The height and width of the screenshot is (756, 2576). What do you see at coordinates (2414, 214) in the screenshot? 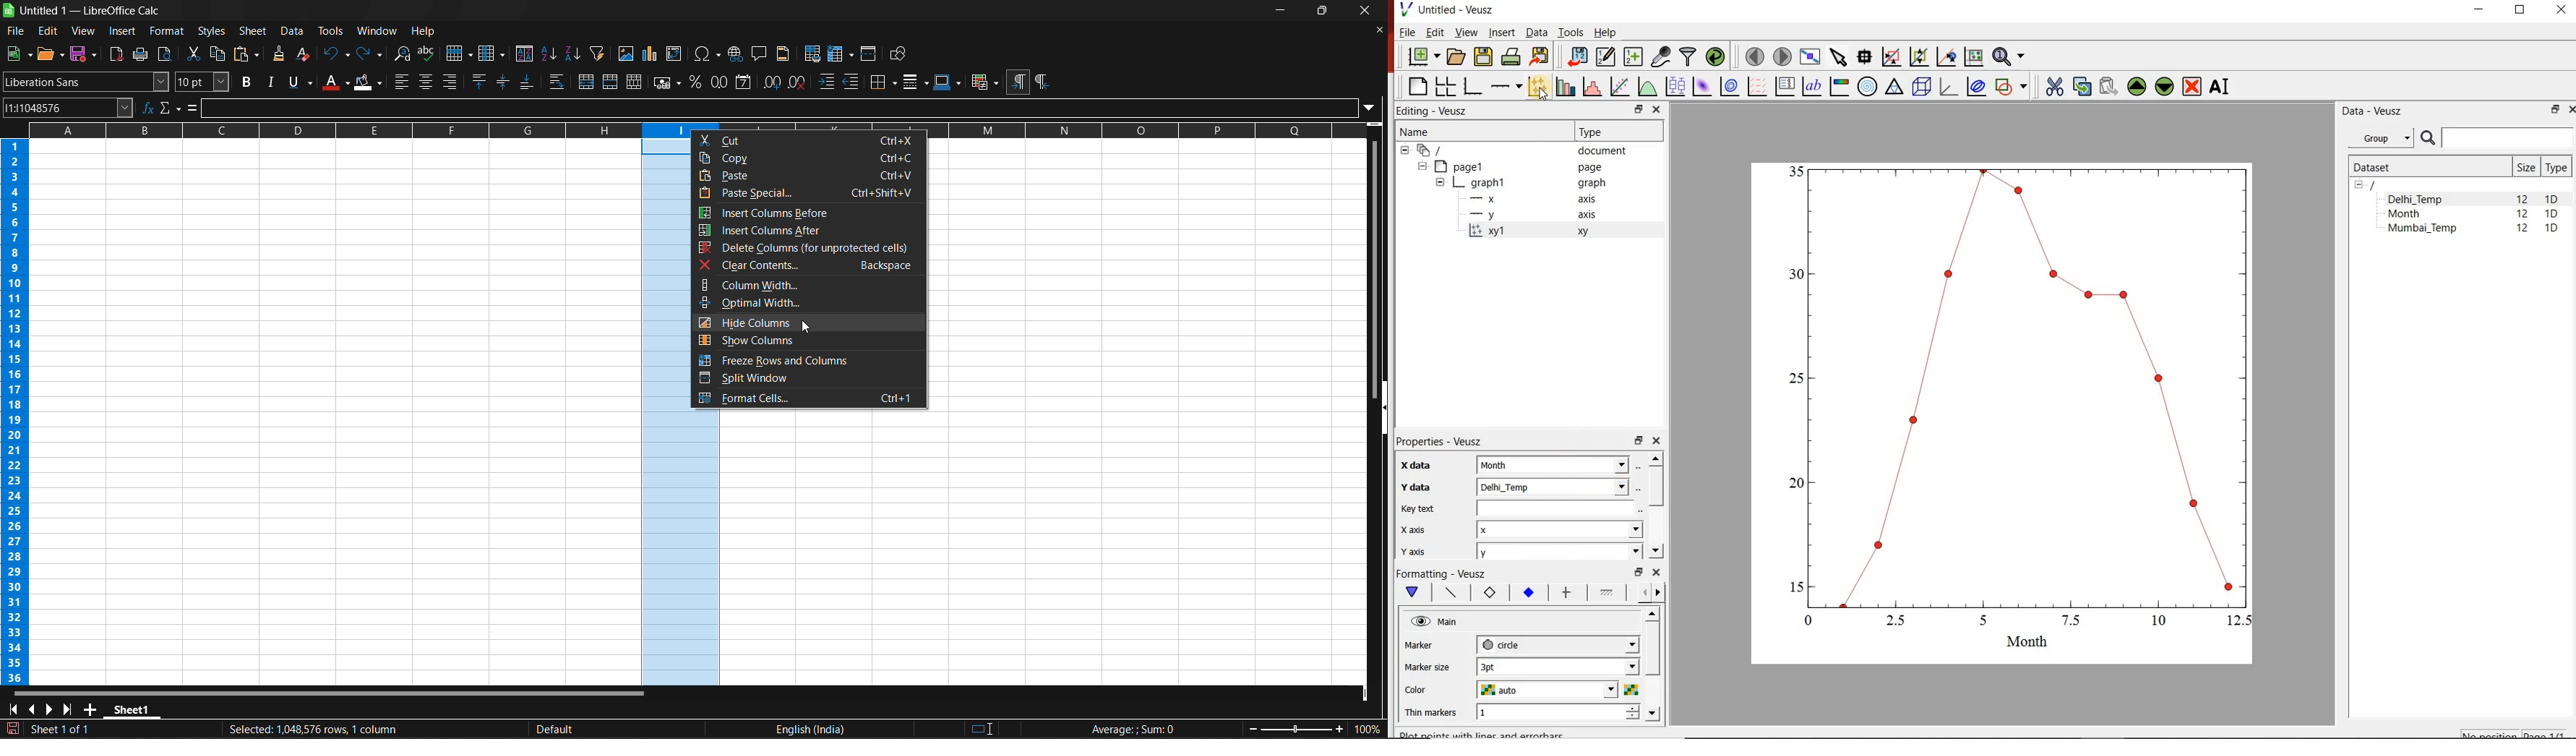
I see `Month` at bounding box center [2414, 214].